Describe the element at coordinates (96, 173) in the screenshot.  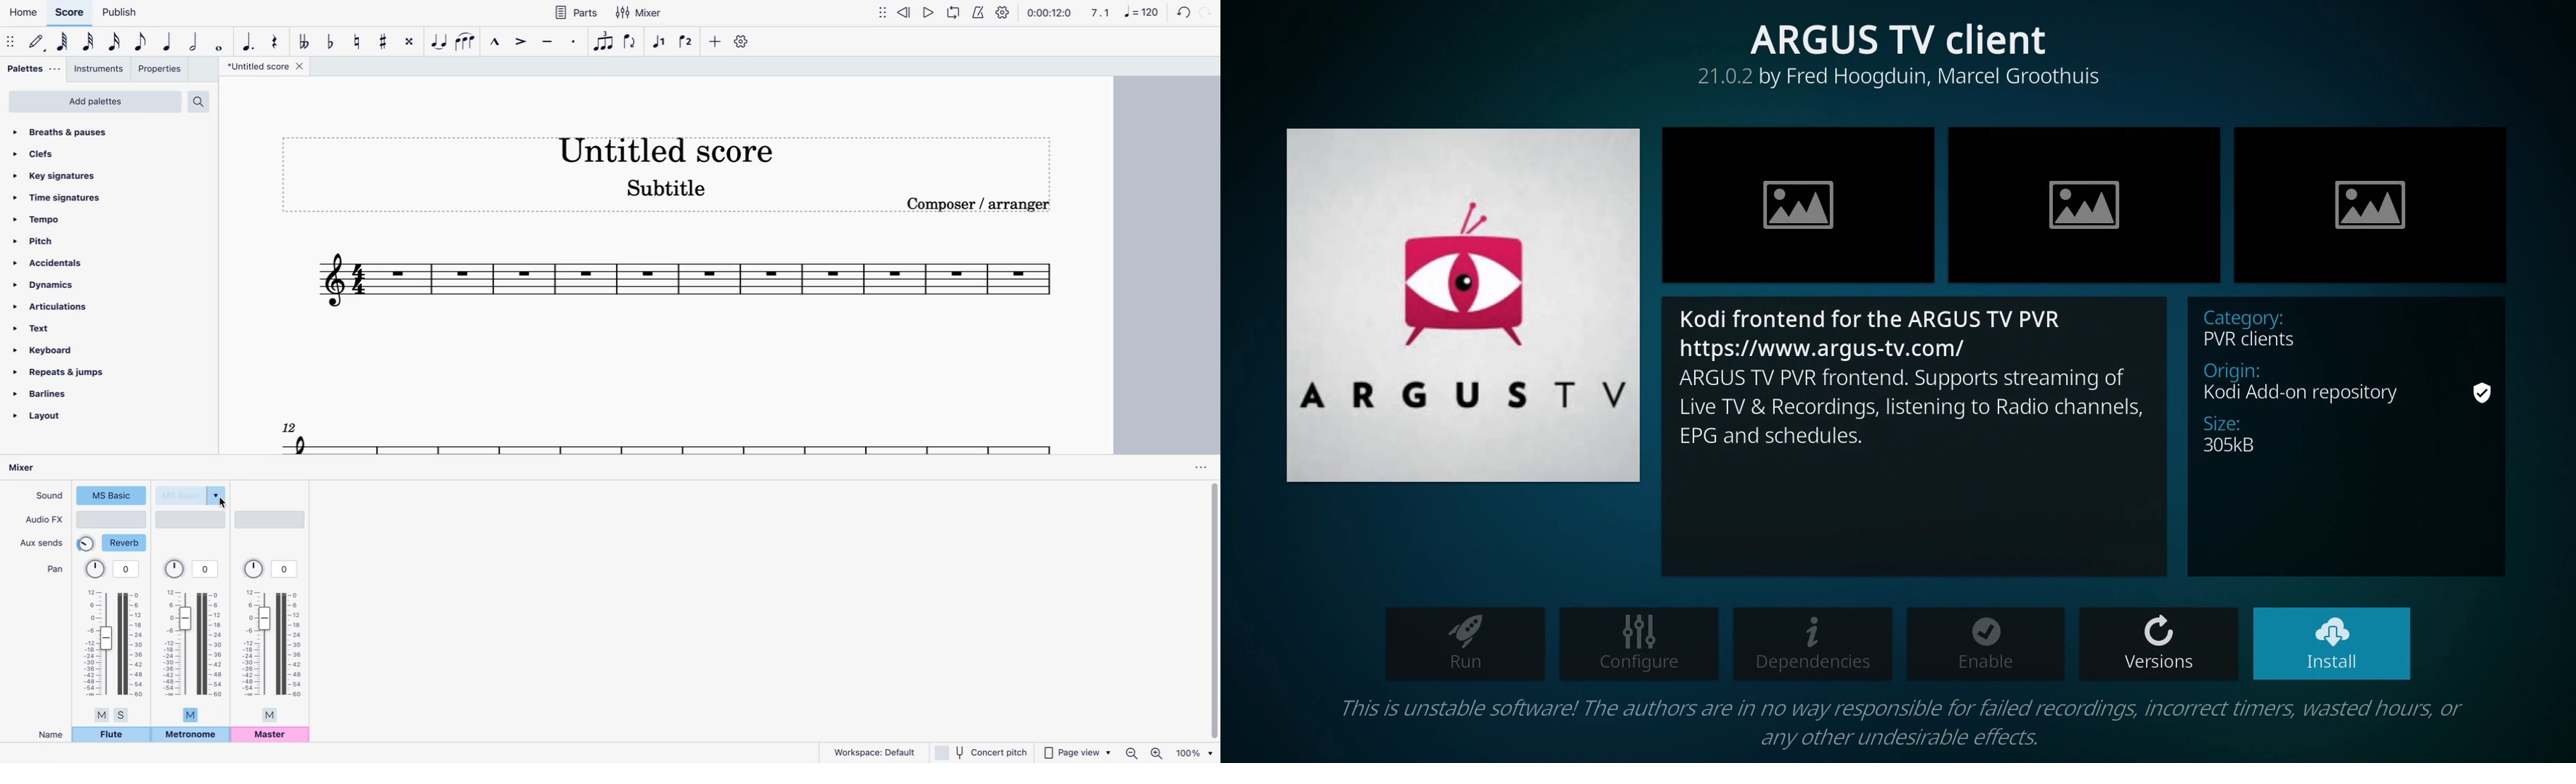
I see `key signatures` at that location.